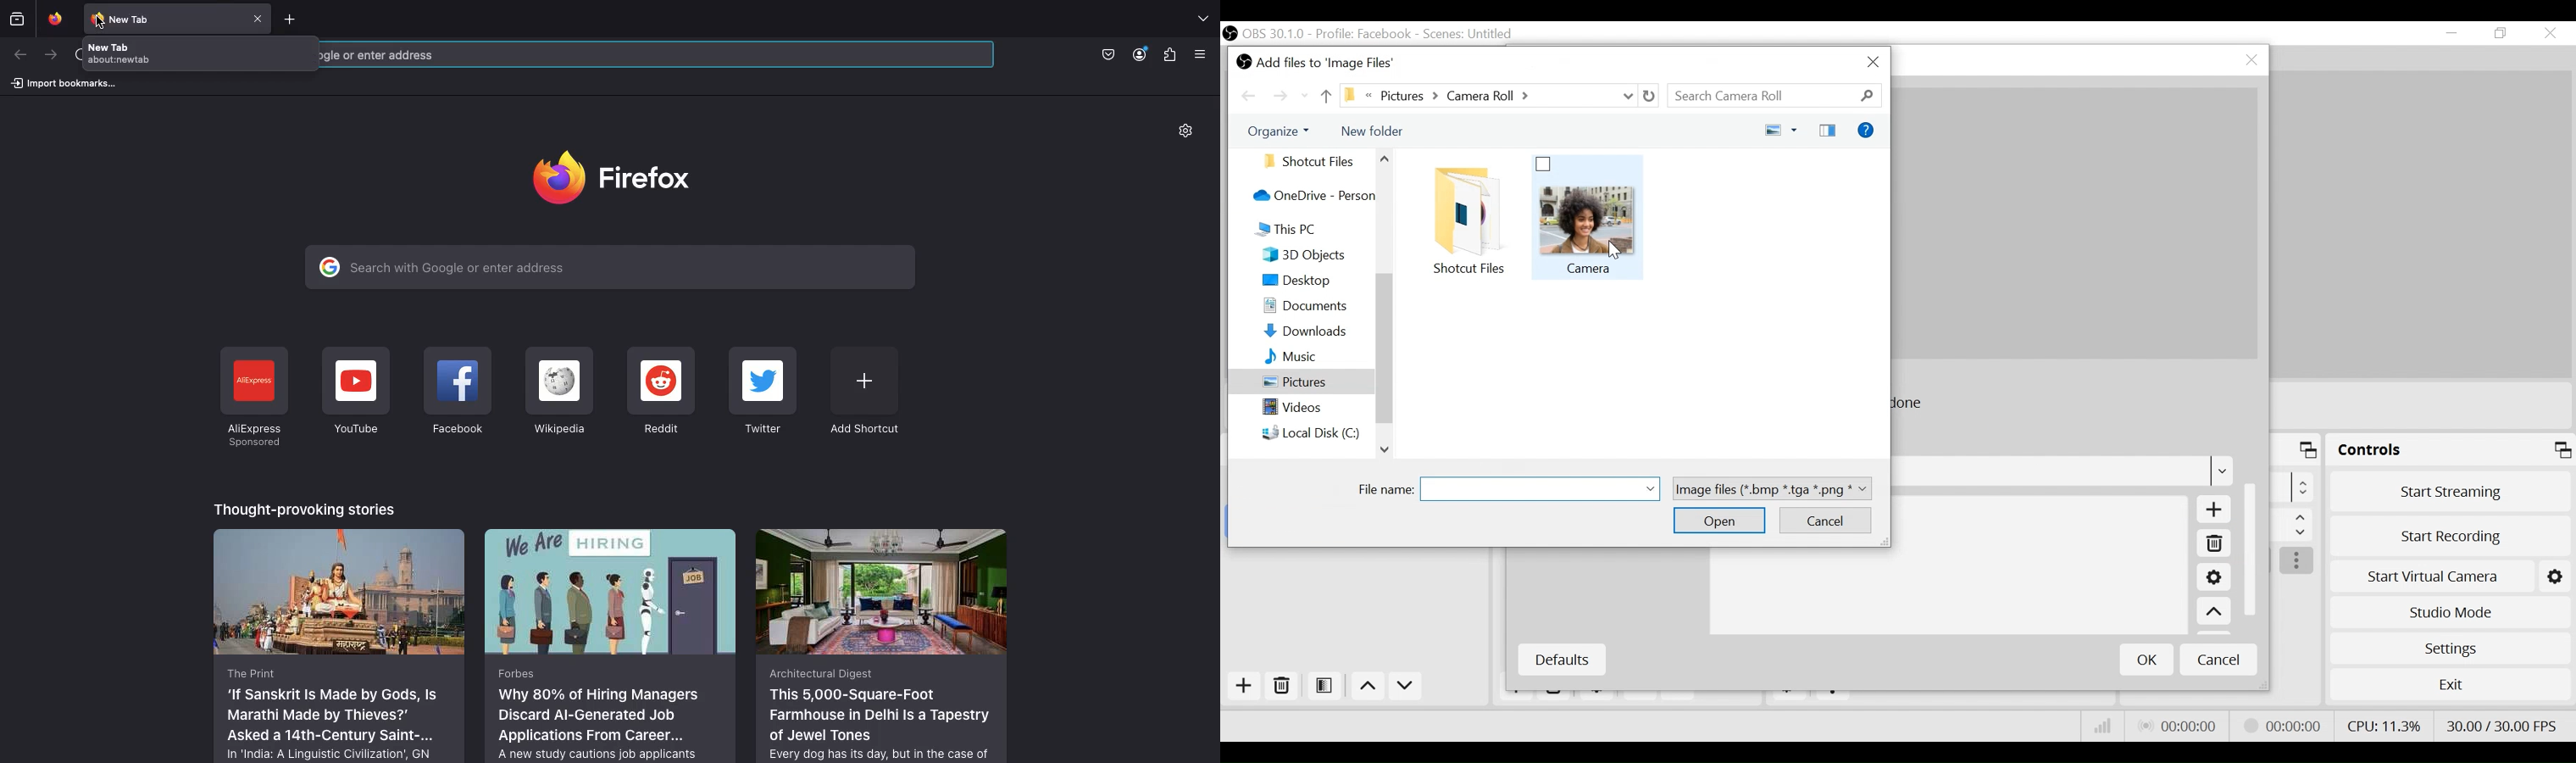  I want to click on Cancel, so click(1827, 520).